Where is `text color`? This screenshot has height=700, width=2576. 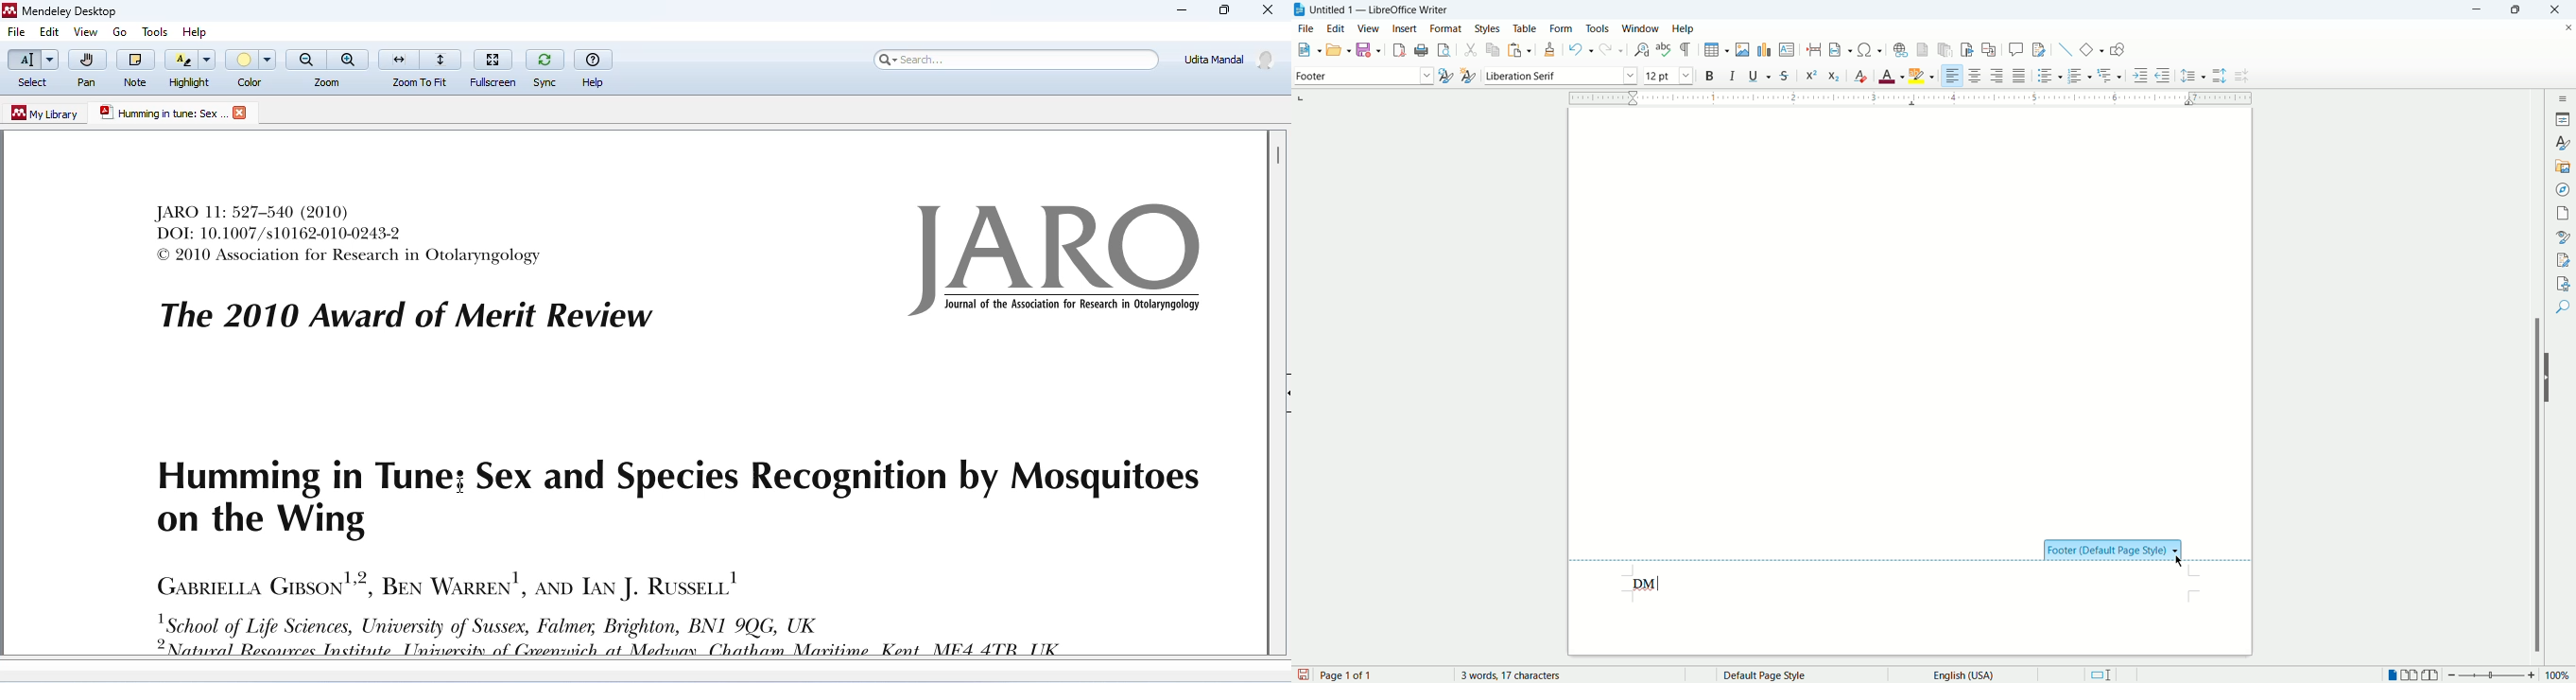 text color is located at coordinates (1893, 76).